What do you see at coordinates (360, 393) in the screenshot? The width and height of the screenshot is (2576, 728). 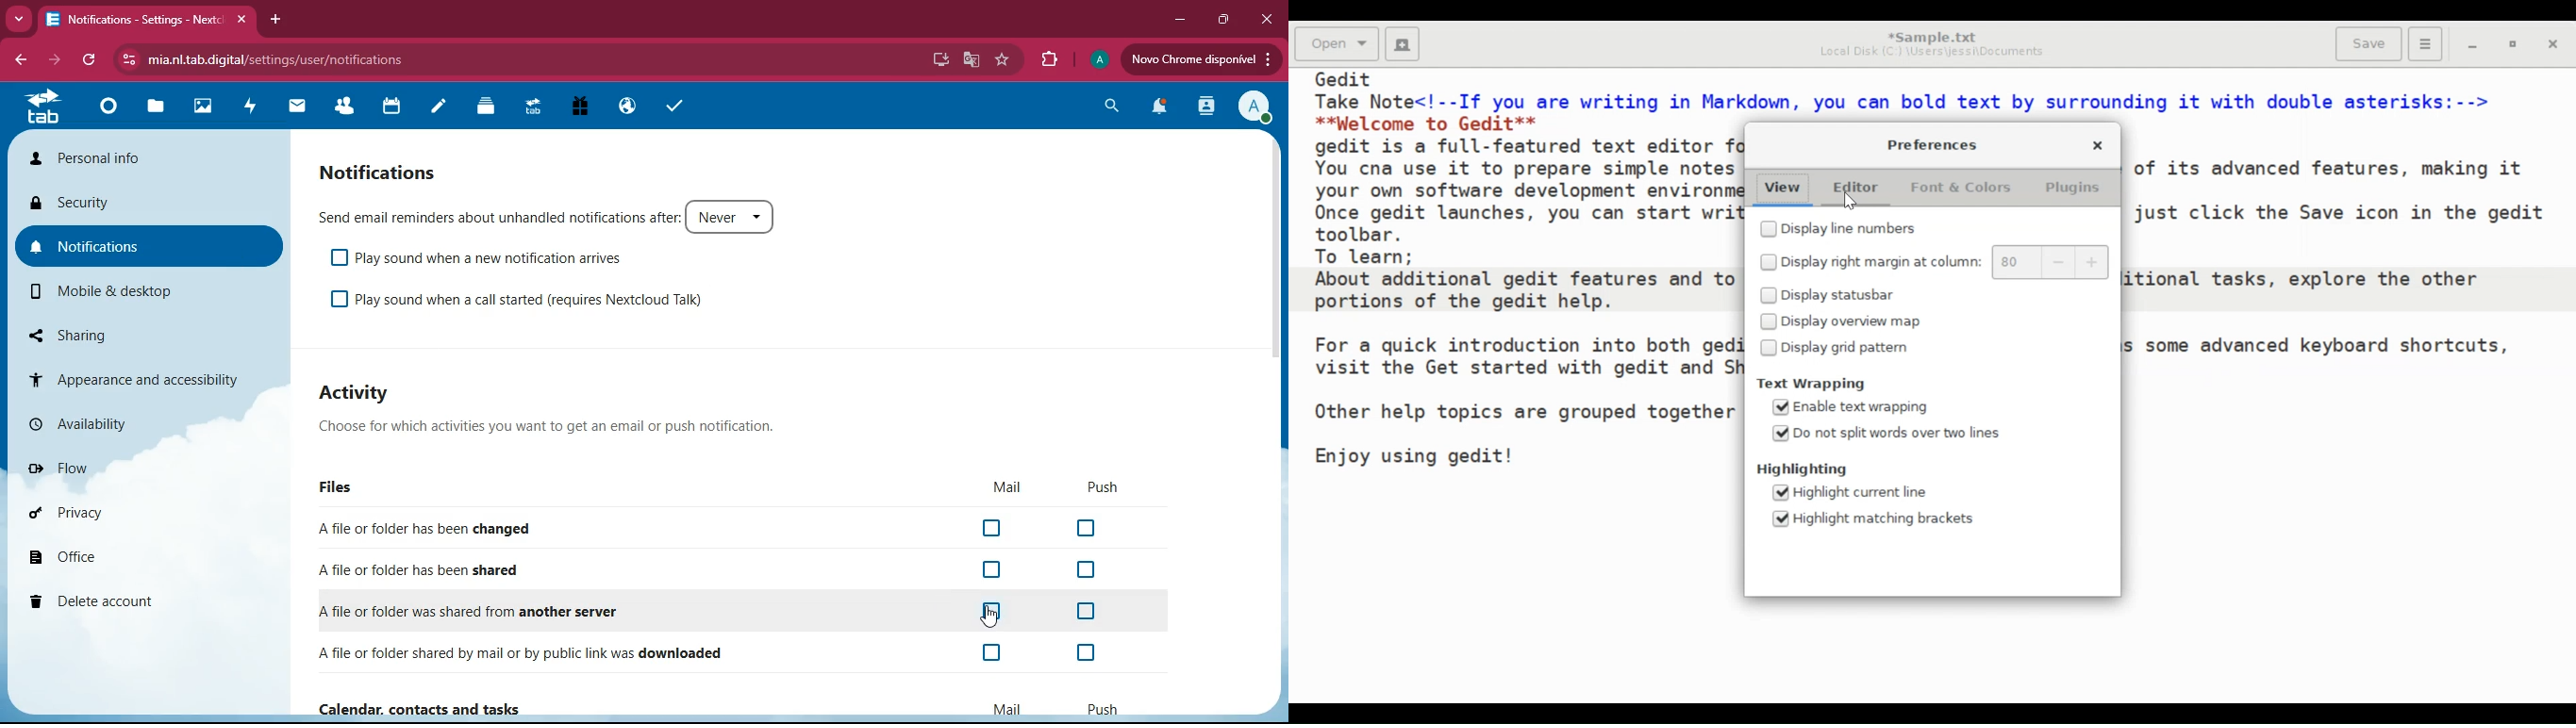 I see `activity` at bounding box center [360, 393].